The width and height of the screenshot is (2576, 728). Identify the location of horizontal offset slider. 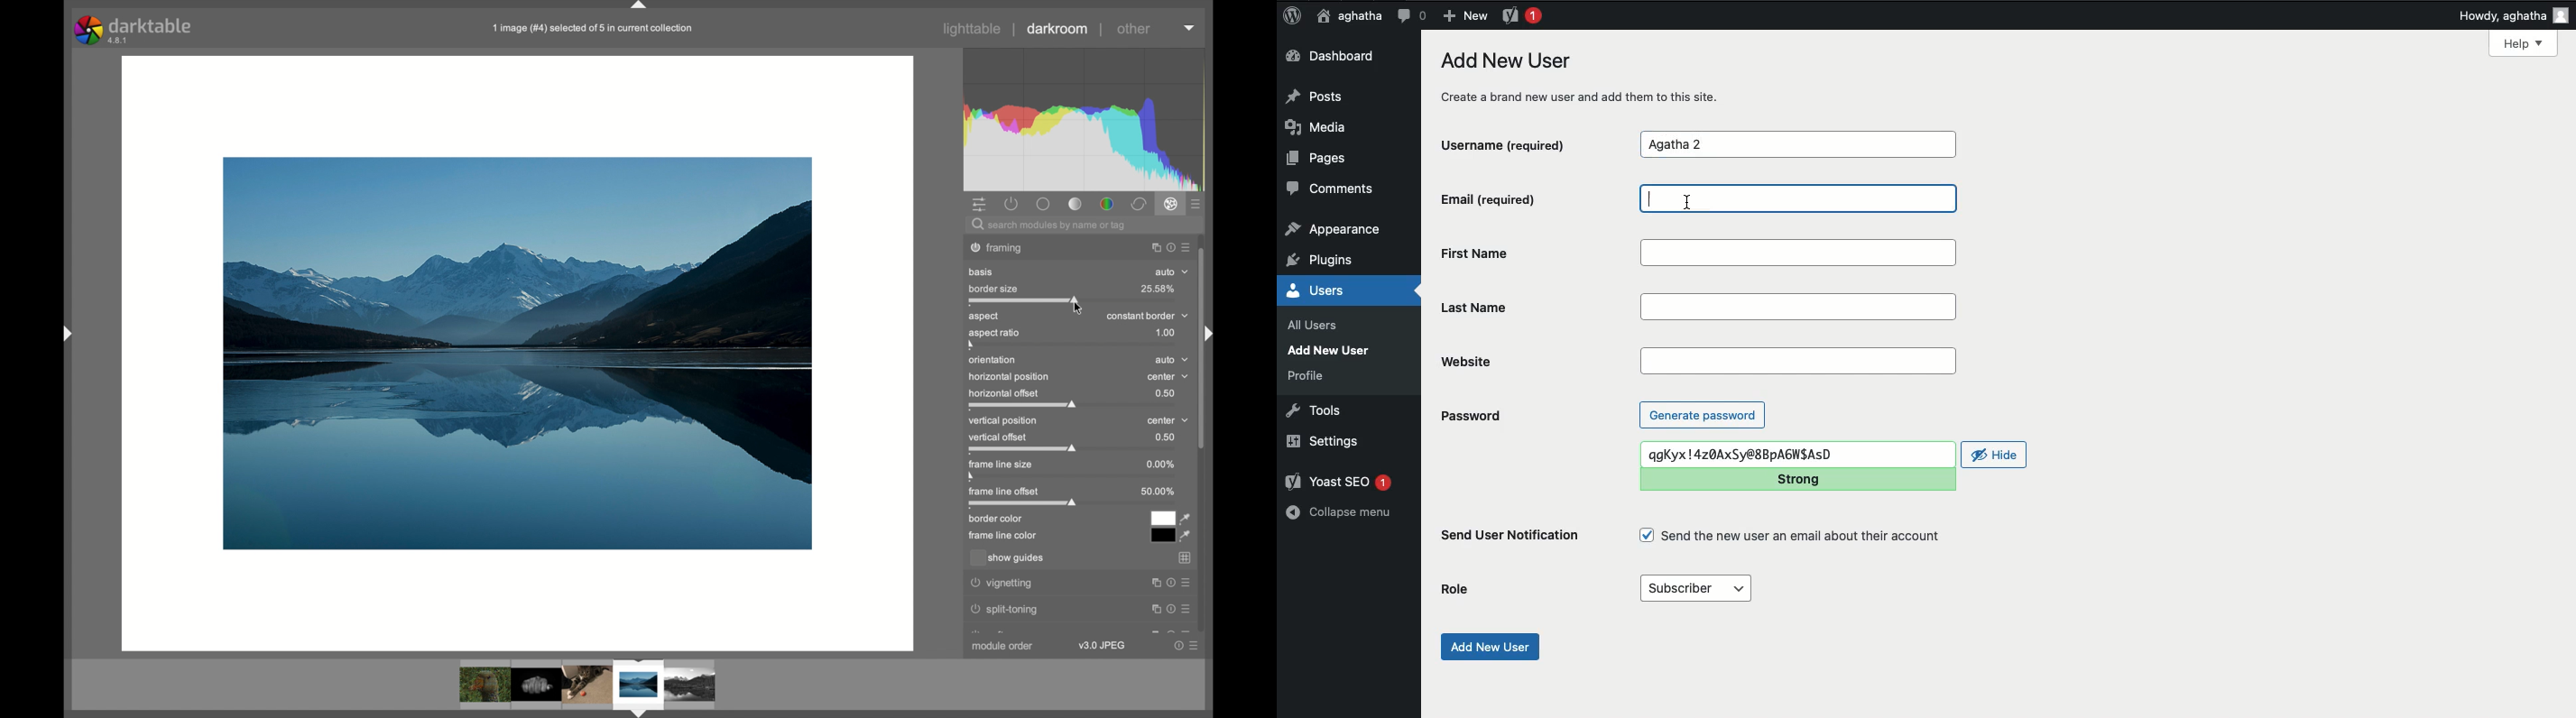
(1024, 399).